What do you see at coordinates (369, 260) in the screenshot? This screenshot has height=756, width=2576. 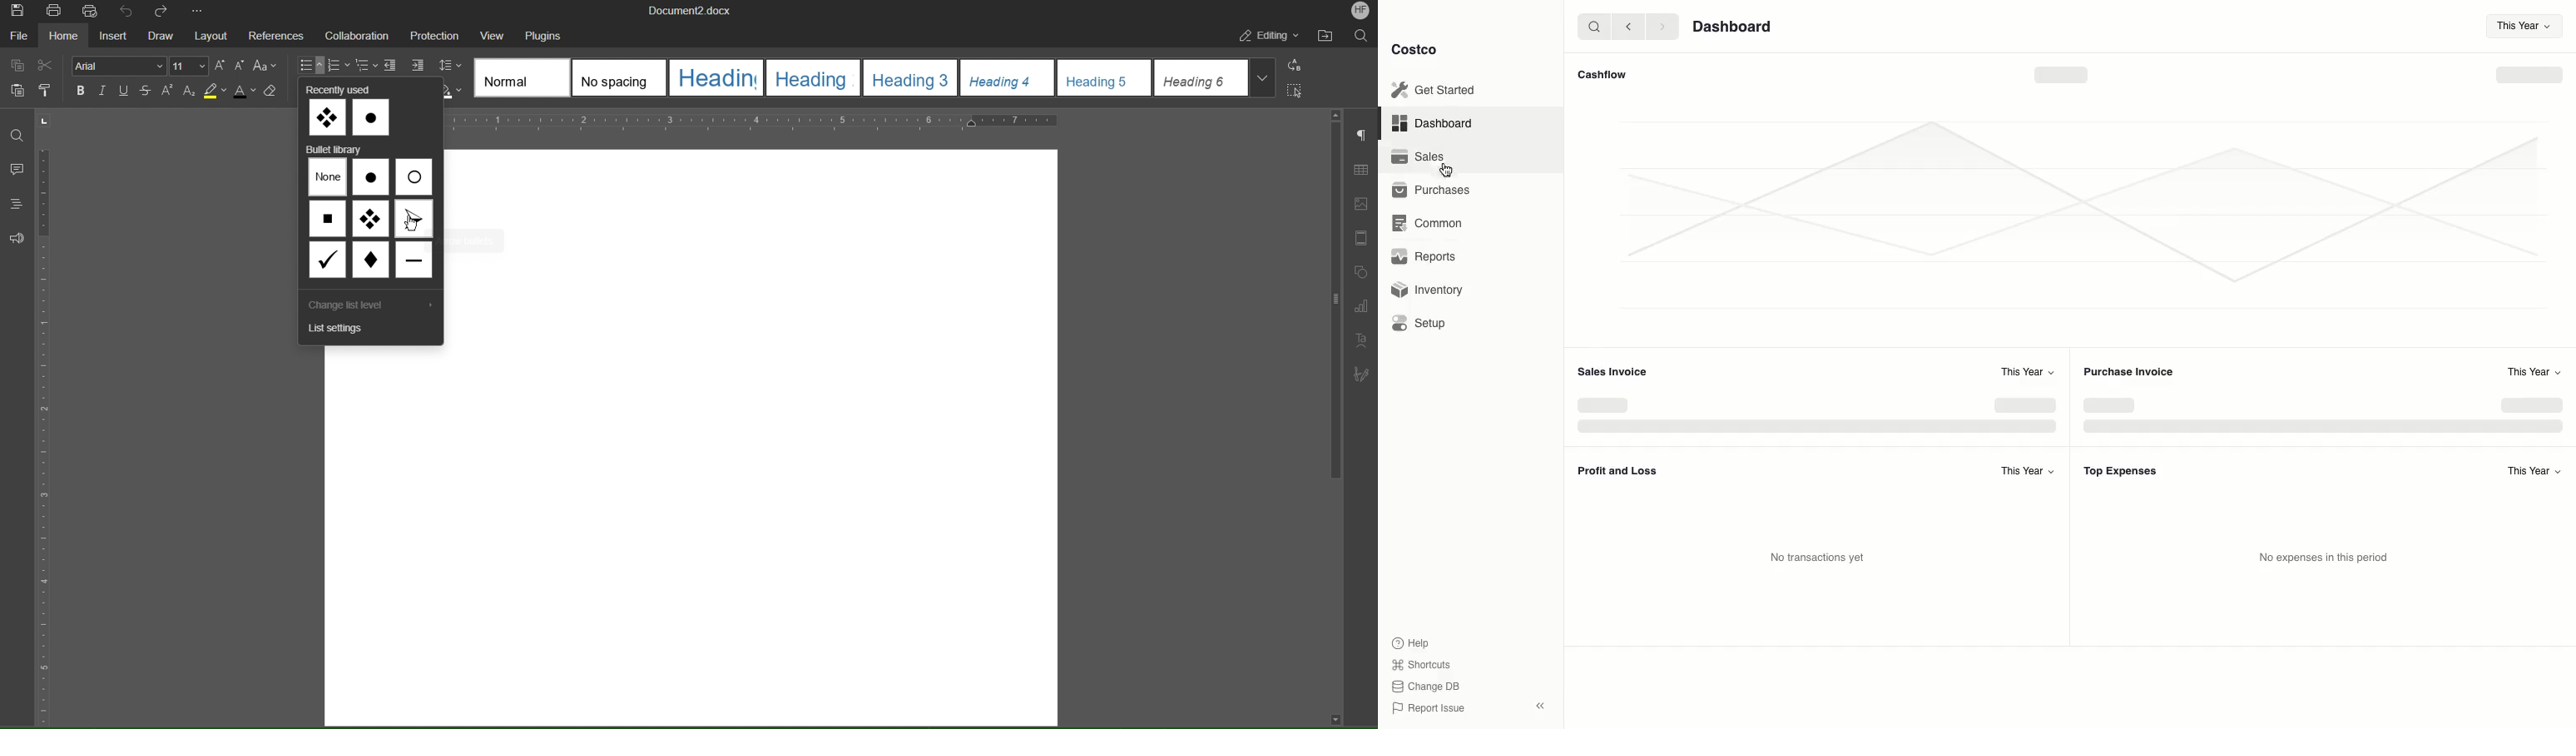 I see `Diamond` at bounding box center [369, 260].